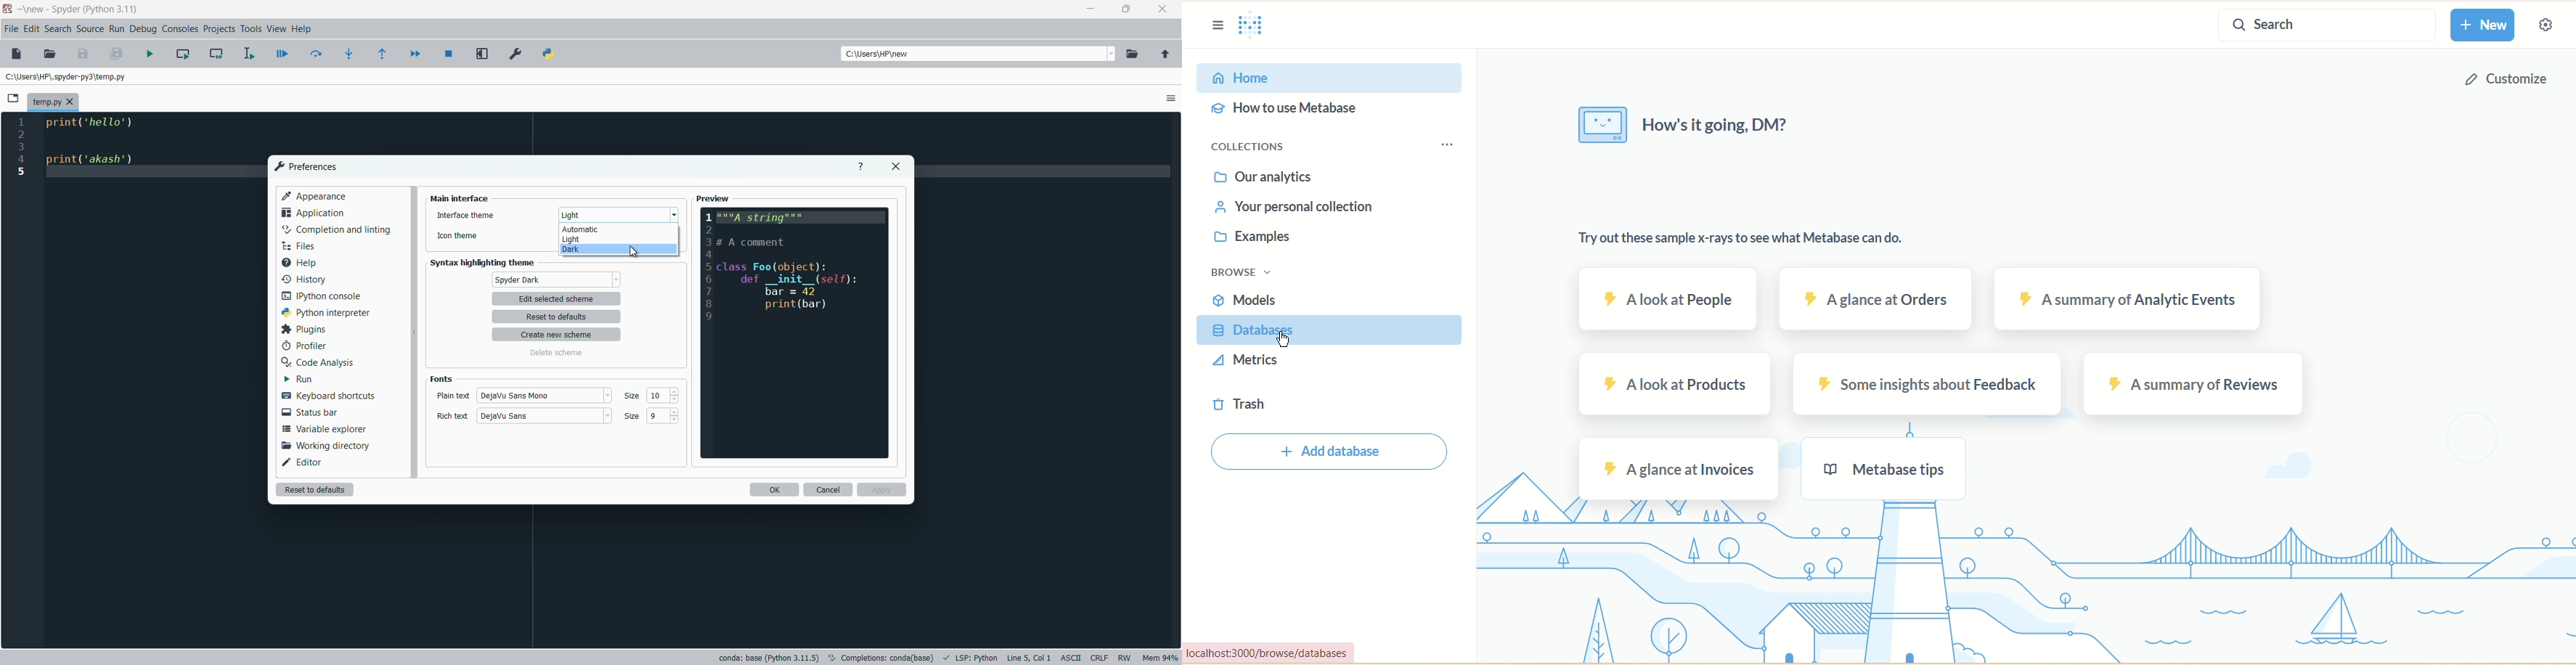 The width and height of the screenshot is (2576, 672). Describe the element at coordinates (314, 489) in the screenshot. I see `reset to defaults` at that location.